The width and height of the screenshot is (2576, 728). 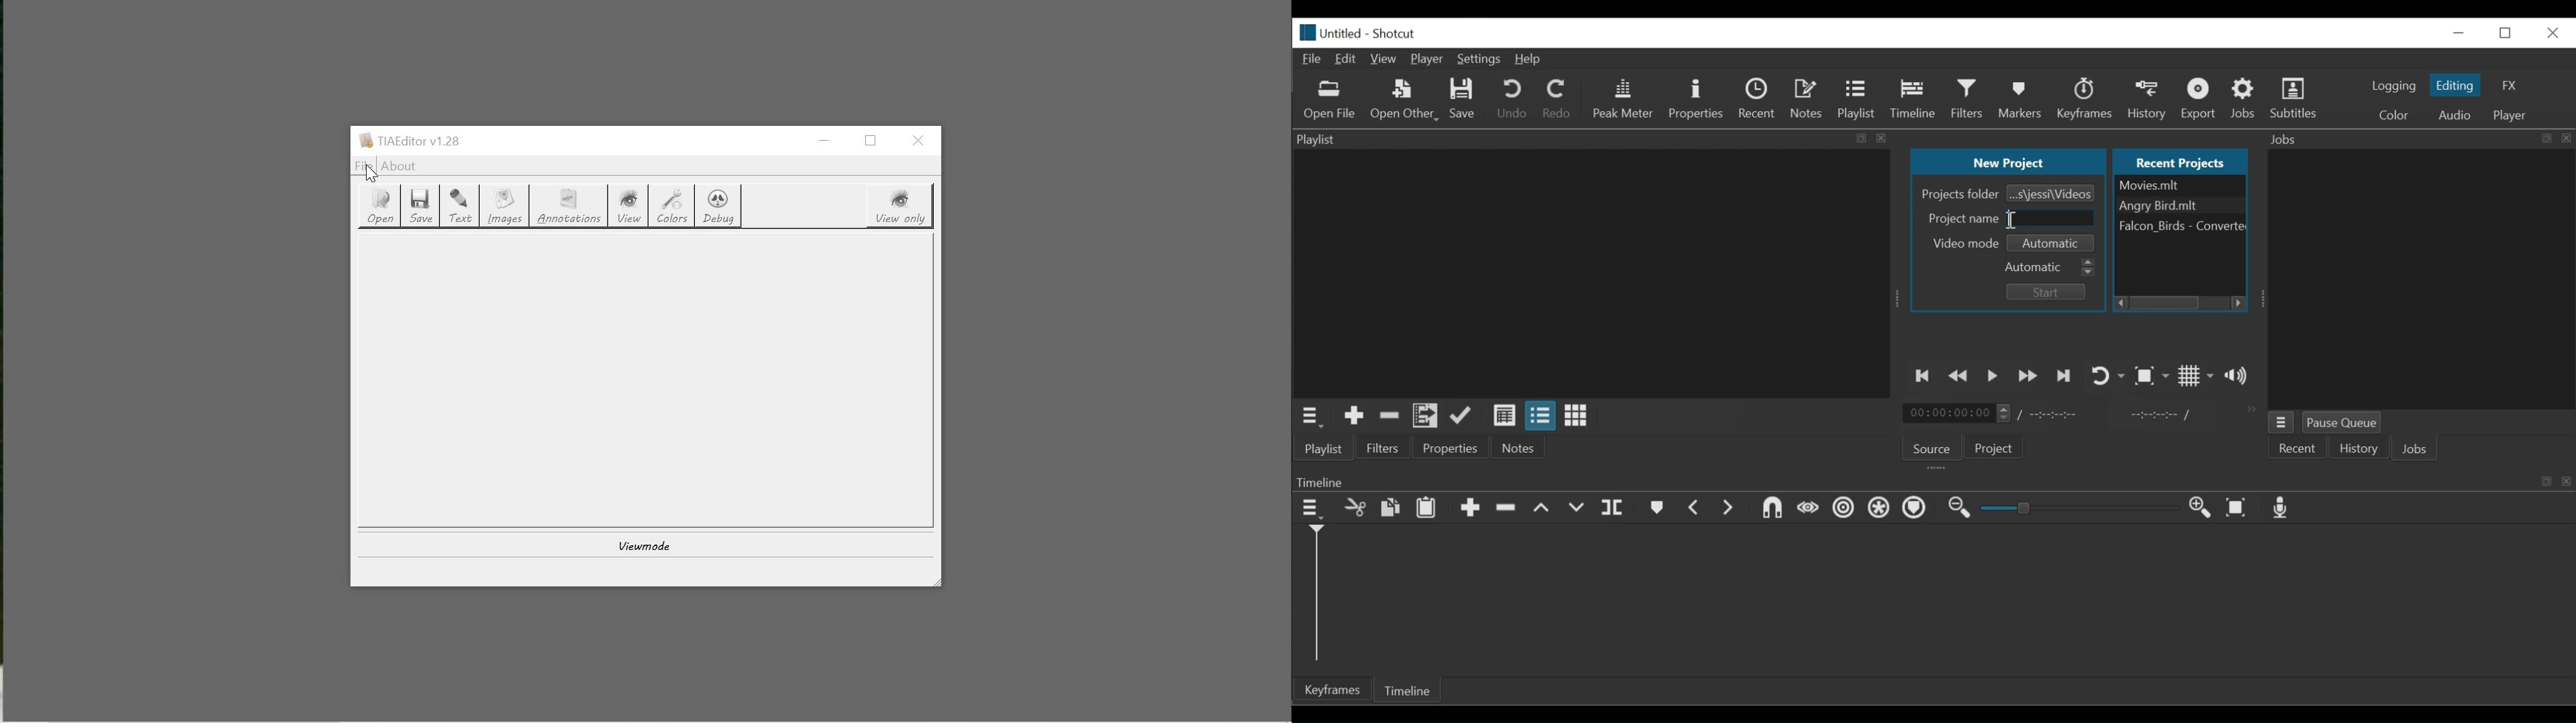 What do you see at coordinates (1656, 507) in the screenshot?
I see `Markers` at bounding box center [1656, 507].